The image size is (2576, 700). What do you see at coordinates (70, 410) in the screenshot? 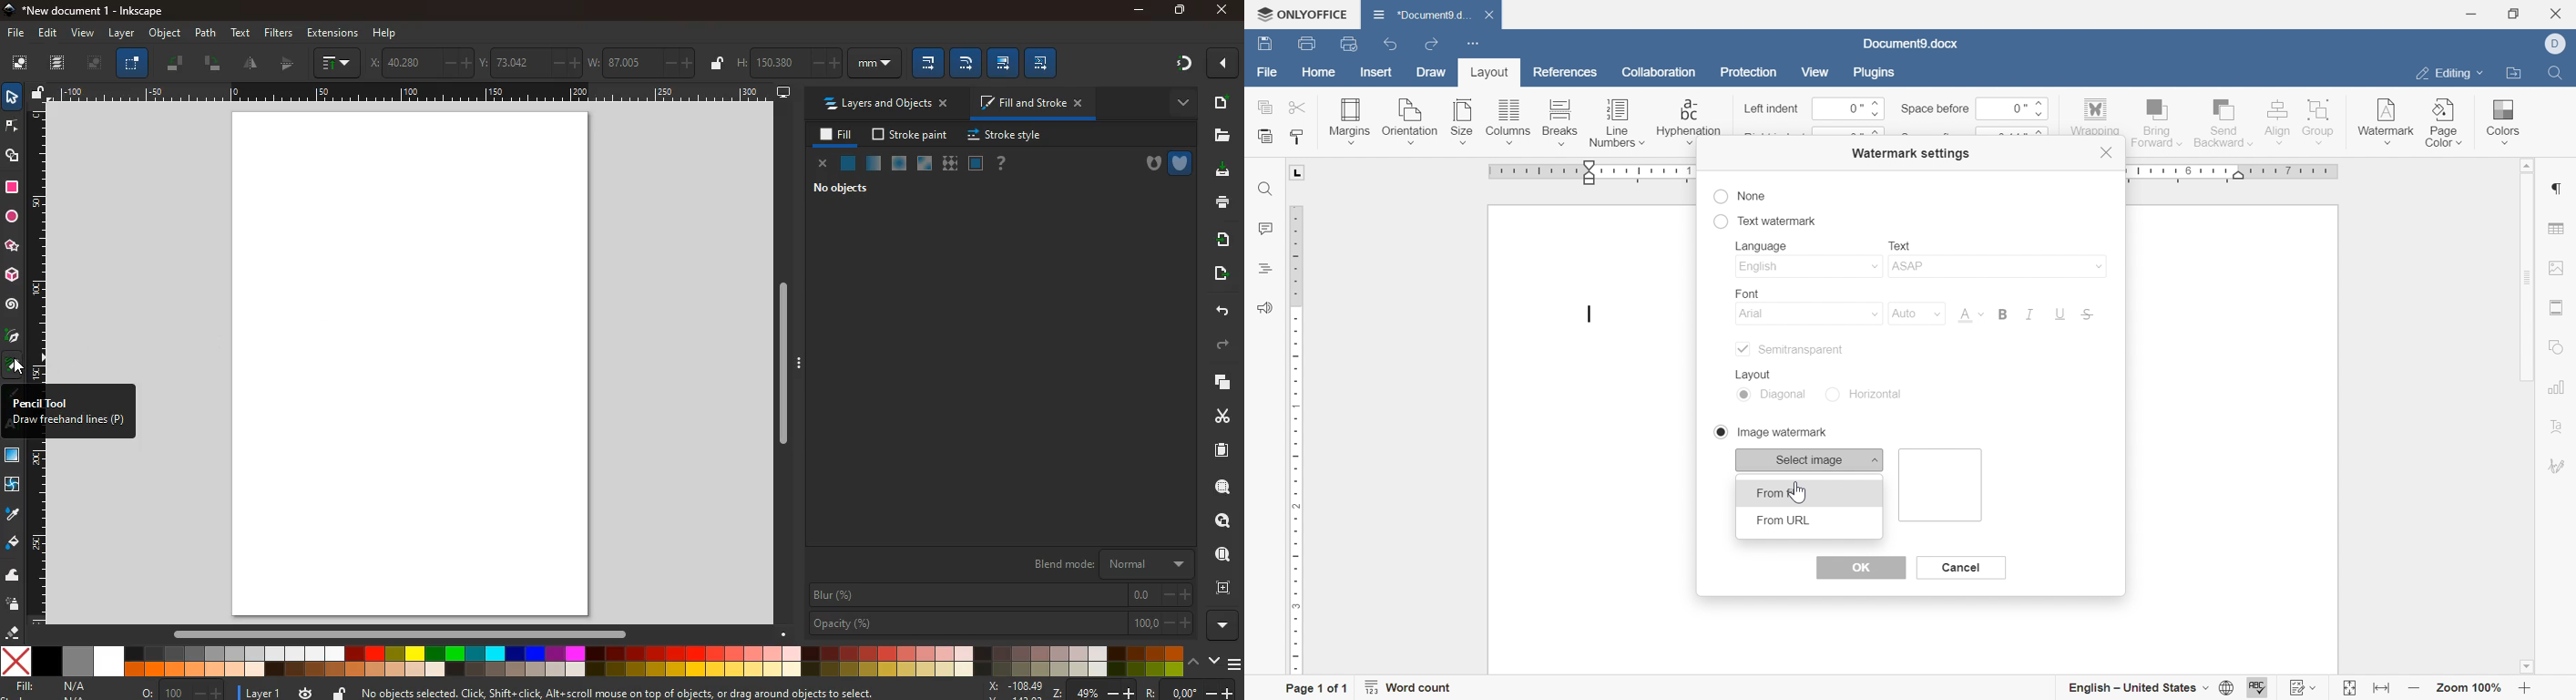
I see `description` at bounding box center [70, 410].